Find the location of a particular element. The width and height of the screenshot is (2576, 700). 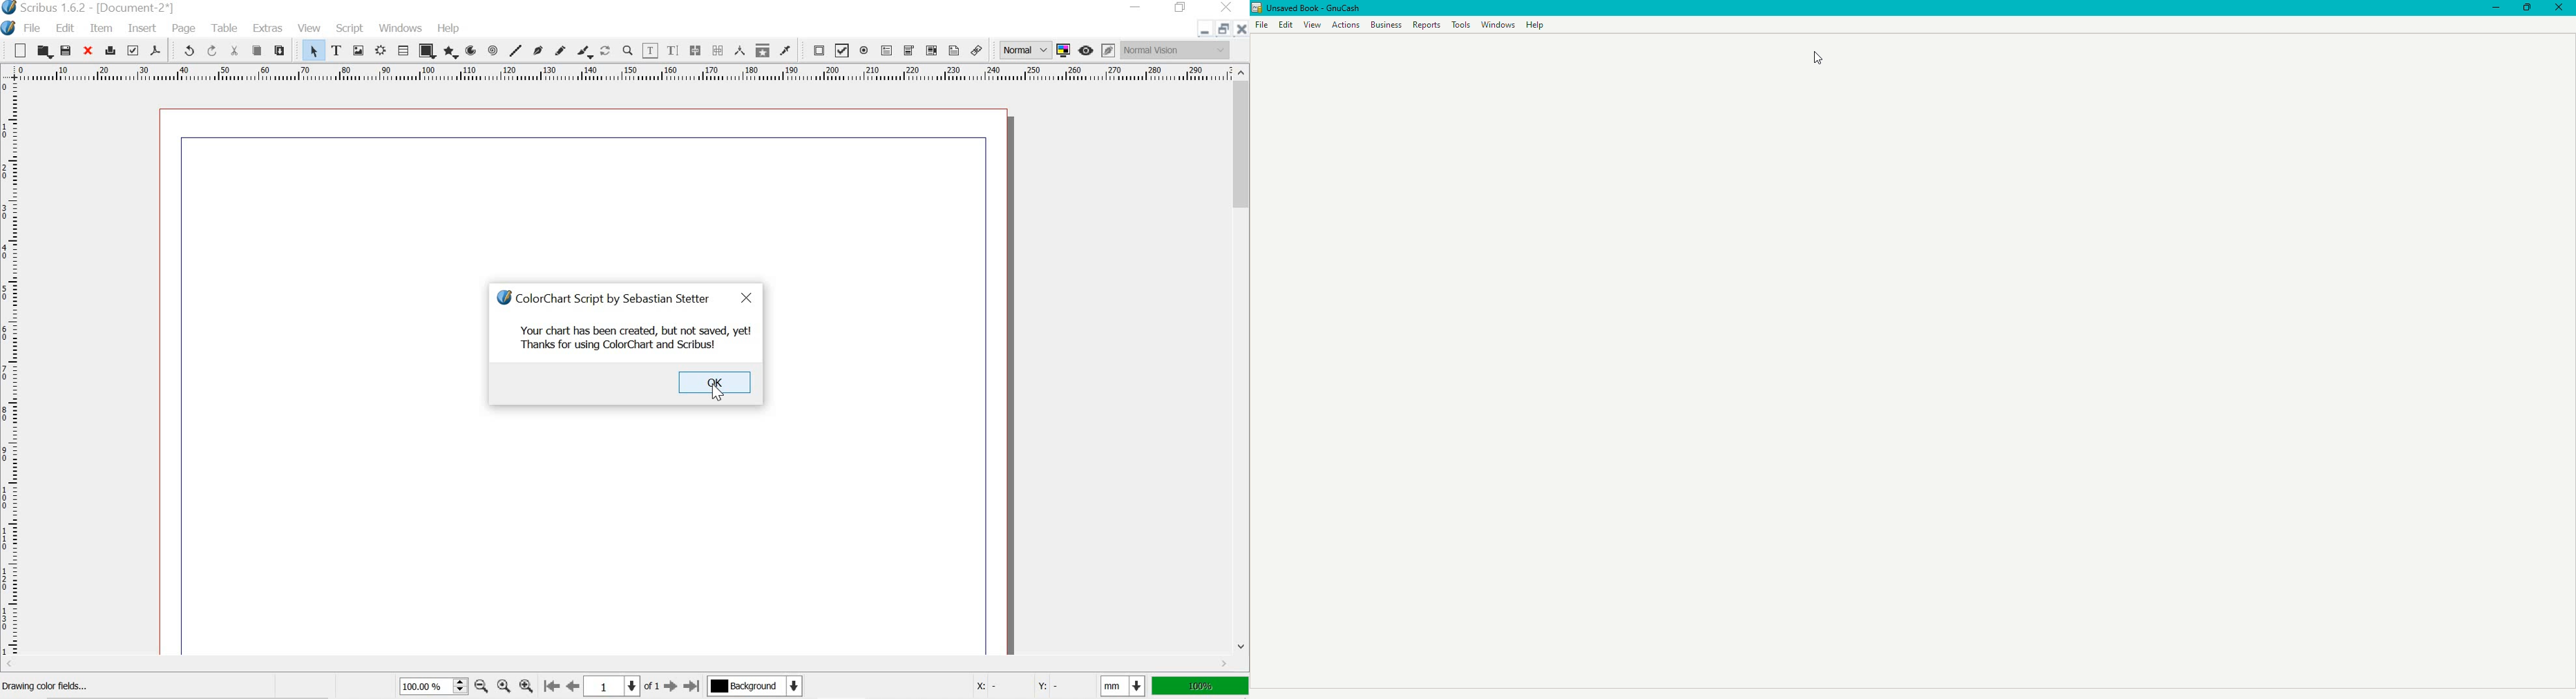

zoom in or out is located at coordinates (628, 51).